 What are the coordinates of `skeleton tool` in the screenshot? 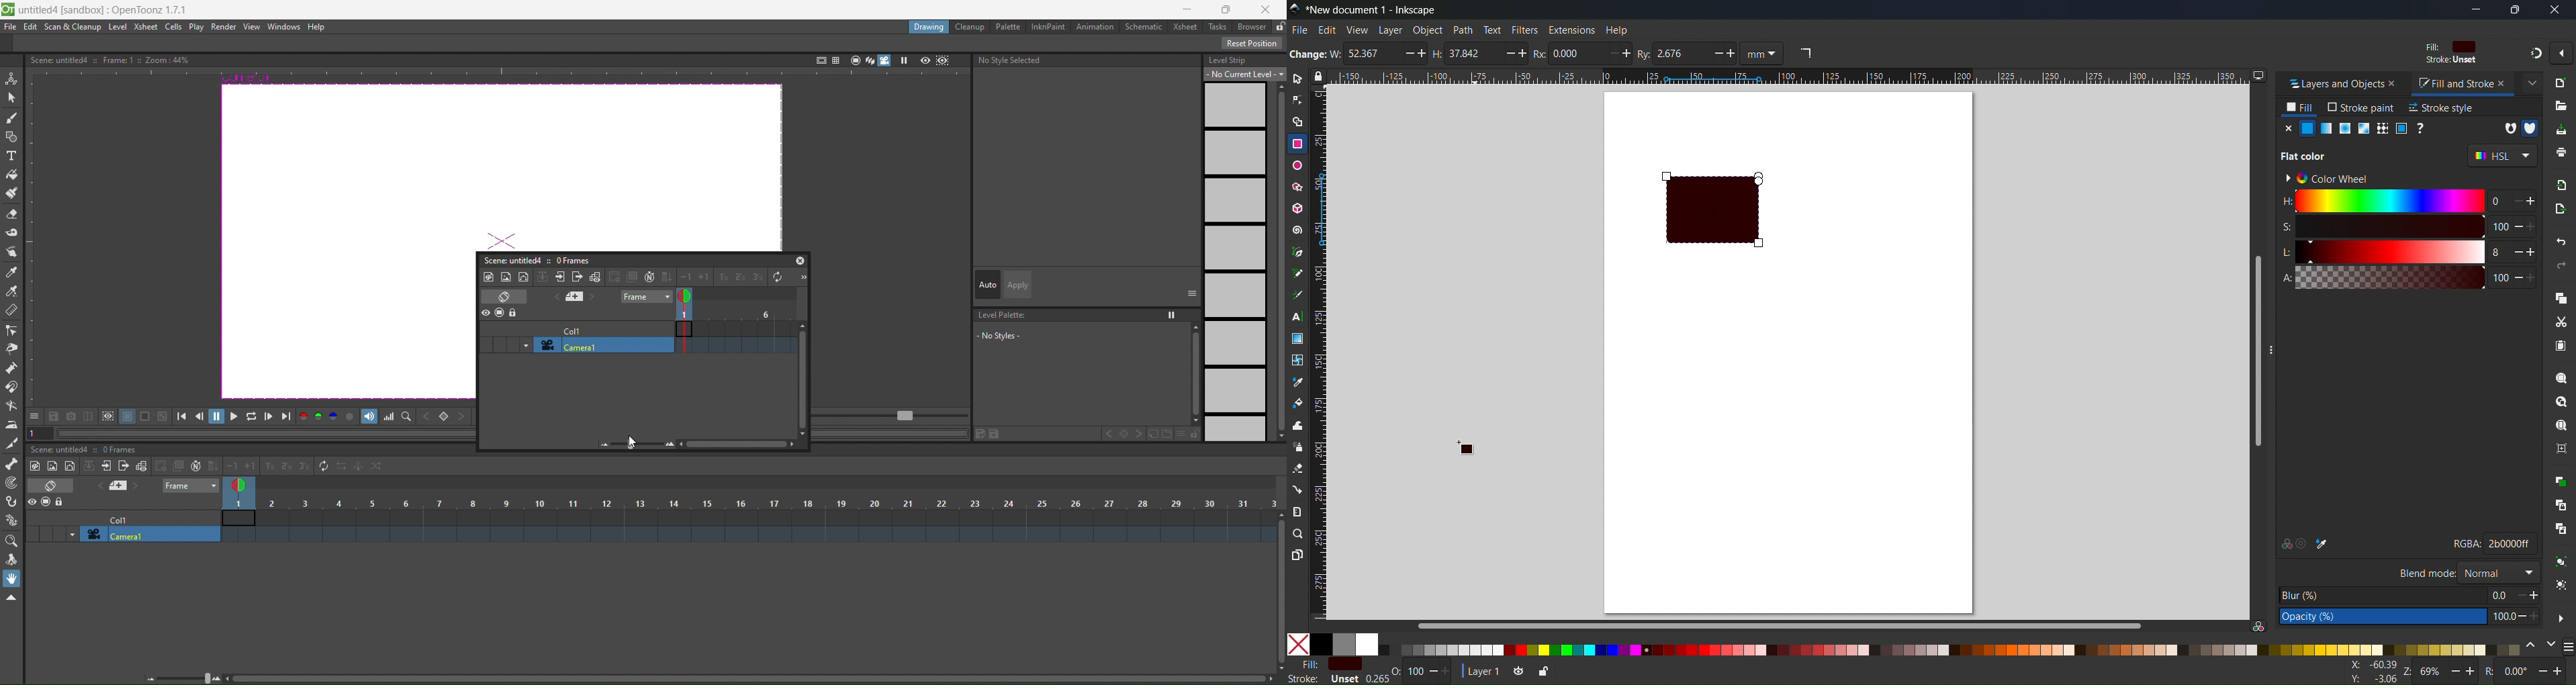 It's located at (12, 463).